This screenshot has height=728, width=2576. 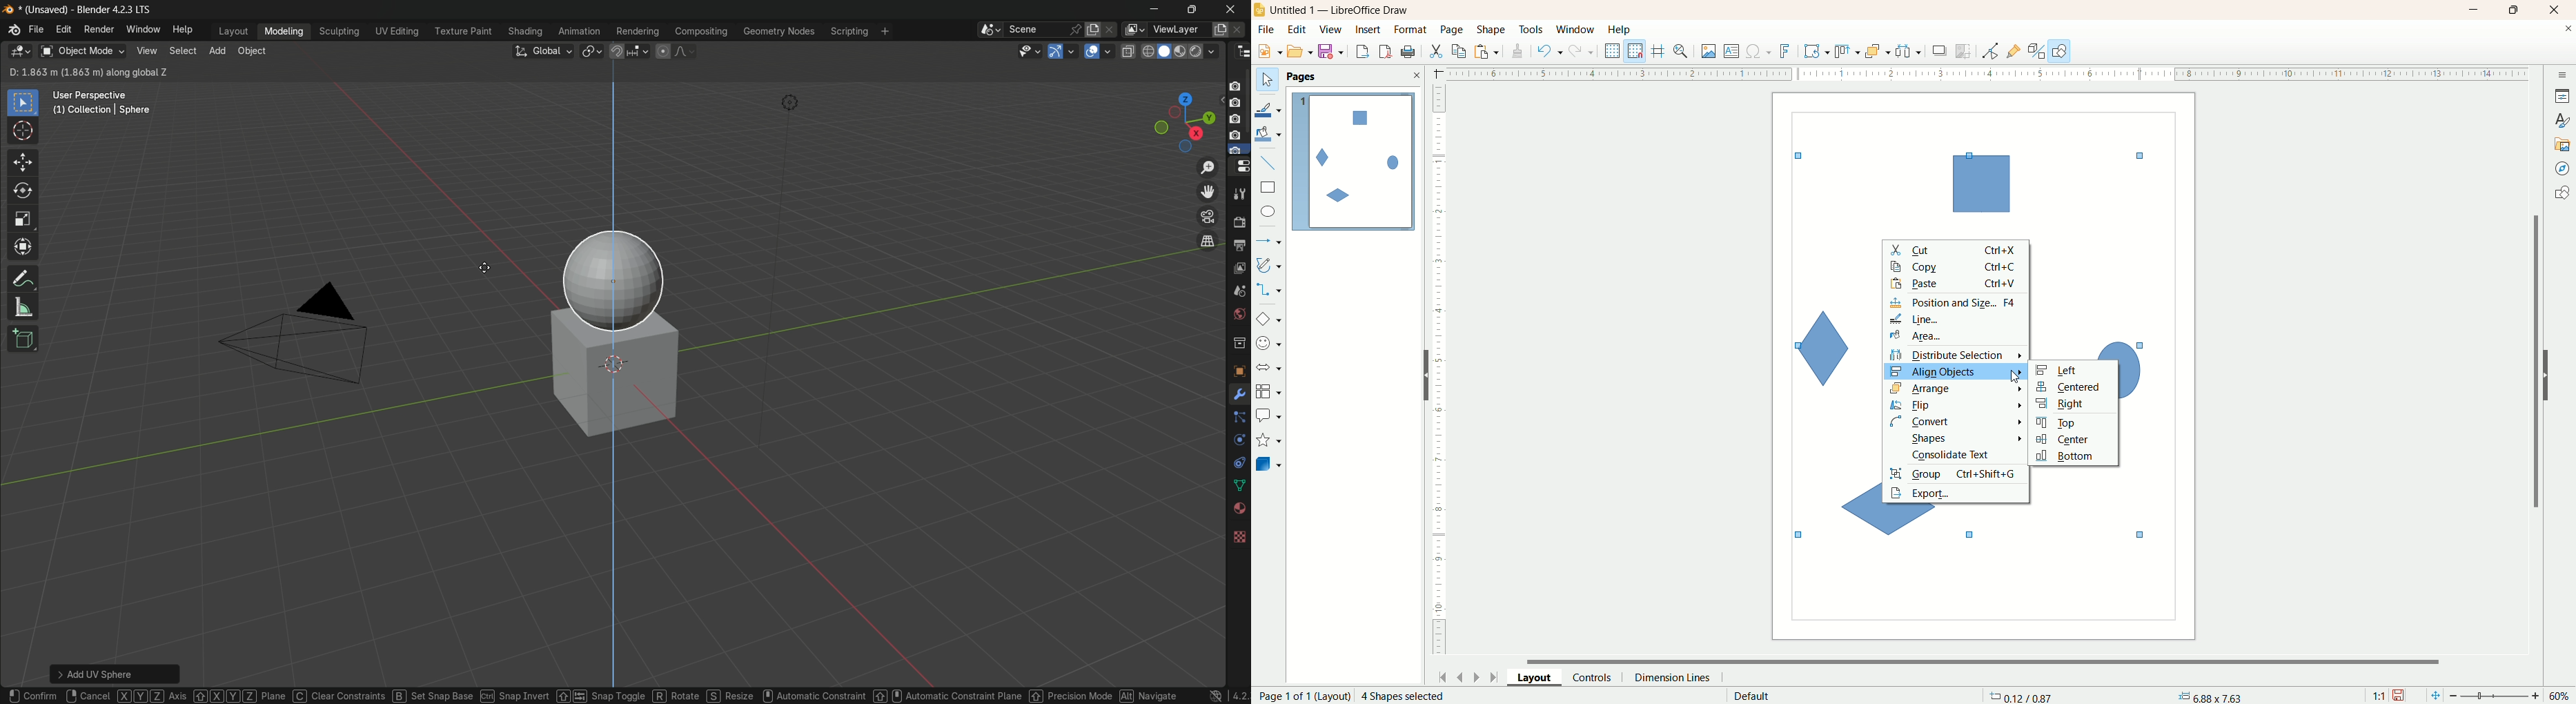 What do you see at coordinates (98, 30) in the screenshot?
I see `render menu` at bounding box center [98, 30].